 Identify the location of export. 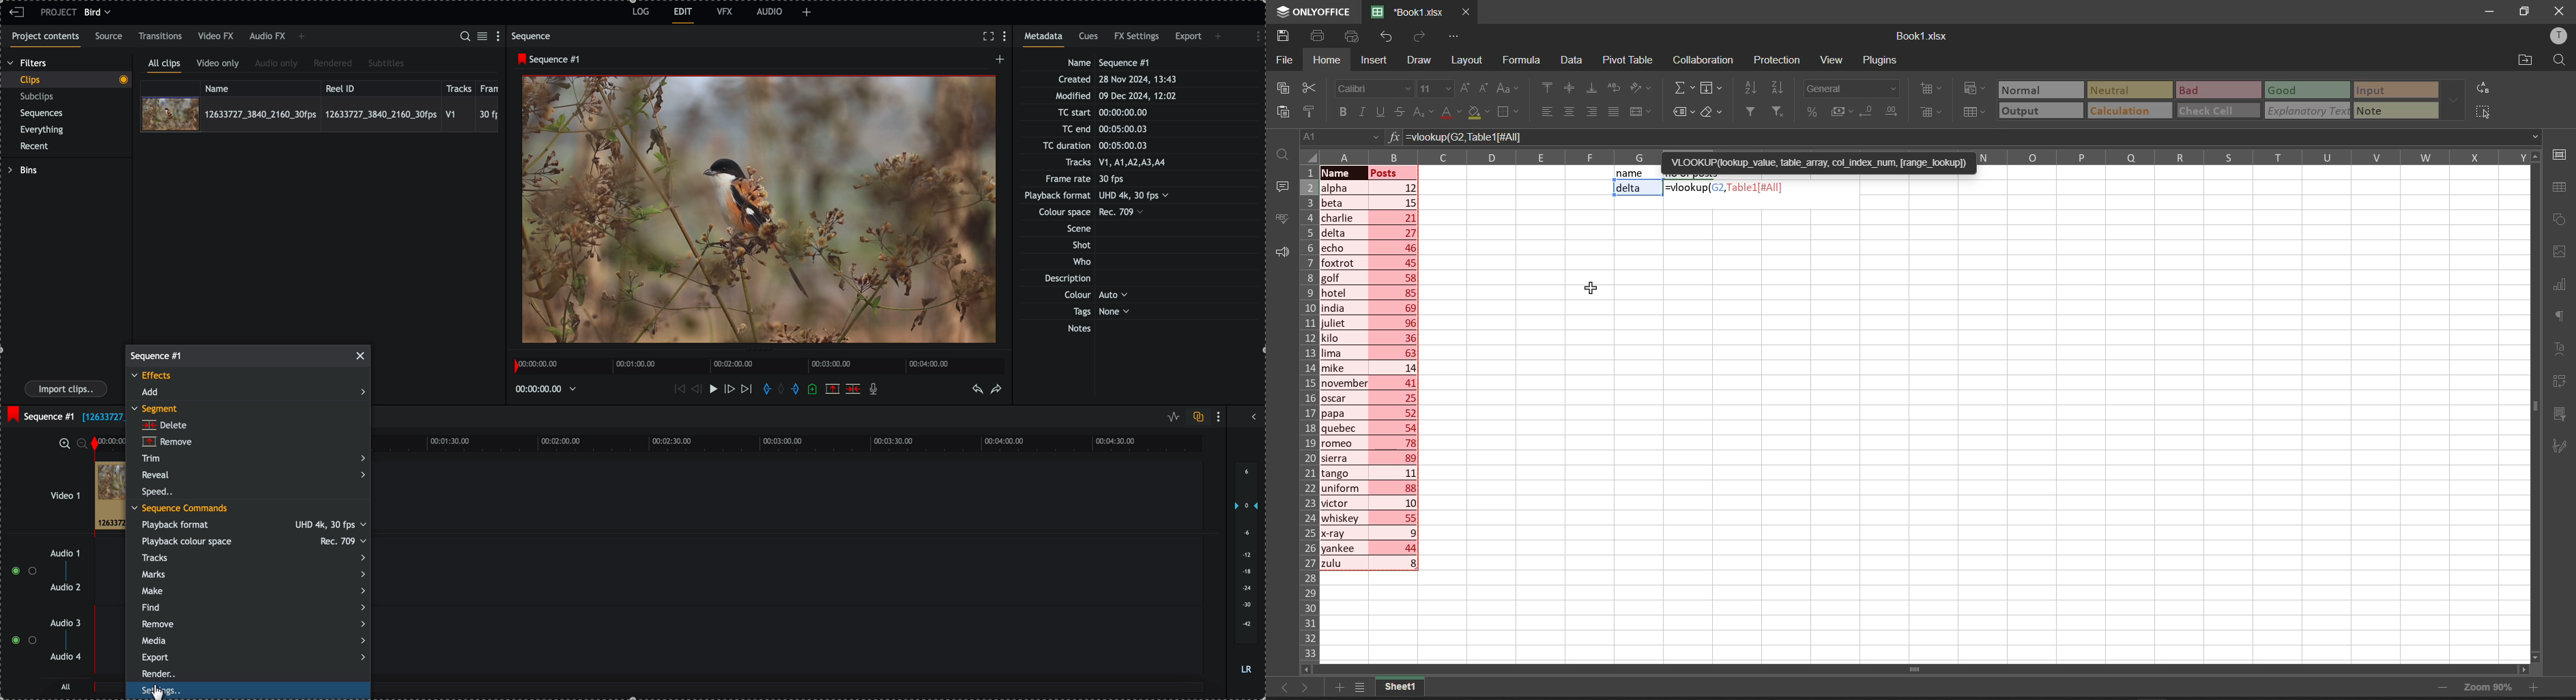
(1188, 38).